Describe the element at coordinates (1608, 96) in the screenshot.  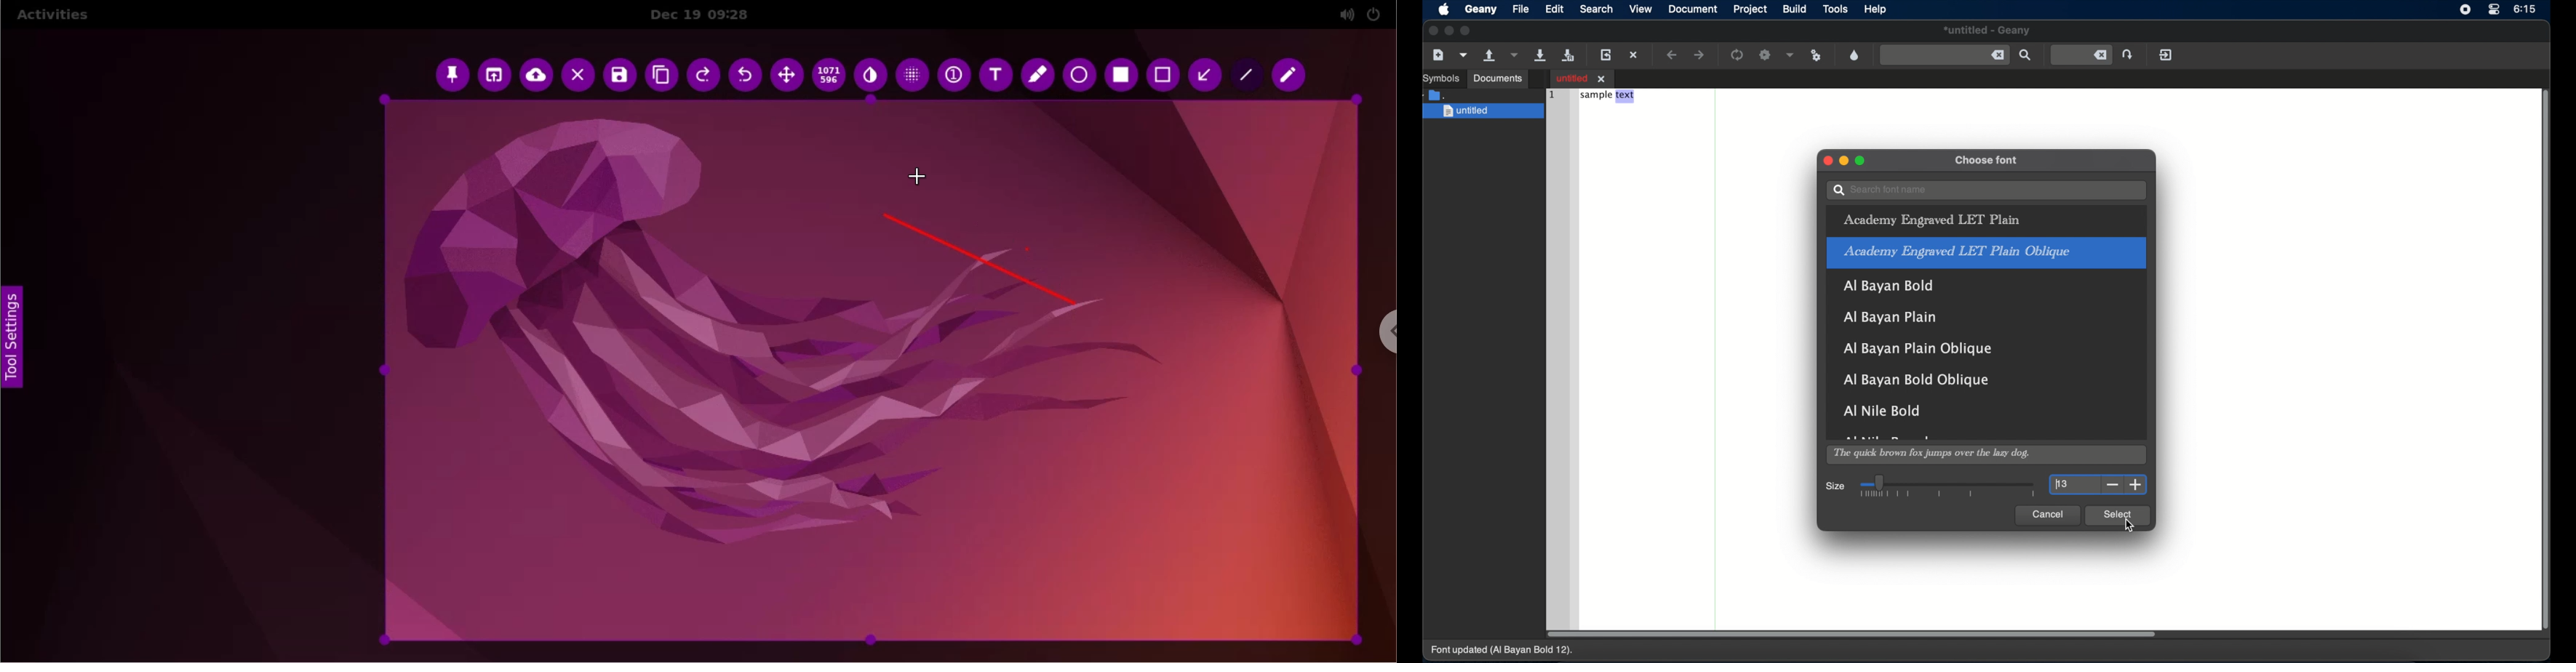
I see `sample text` at that location.